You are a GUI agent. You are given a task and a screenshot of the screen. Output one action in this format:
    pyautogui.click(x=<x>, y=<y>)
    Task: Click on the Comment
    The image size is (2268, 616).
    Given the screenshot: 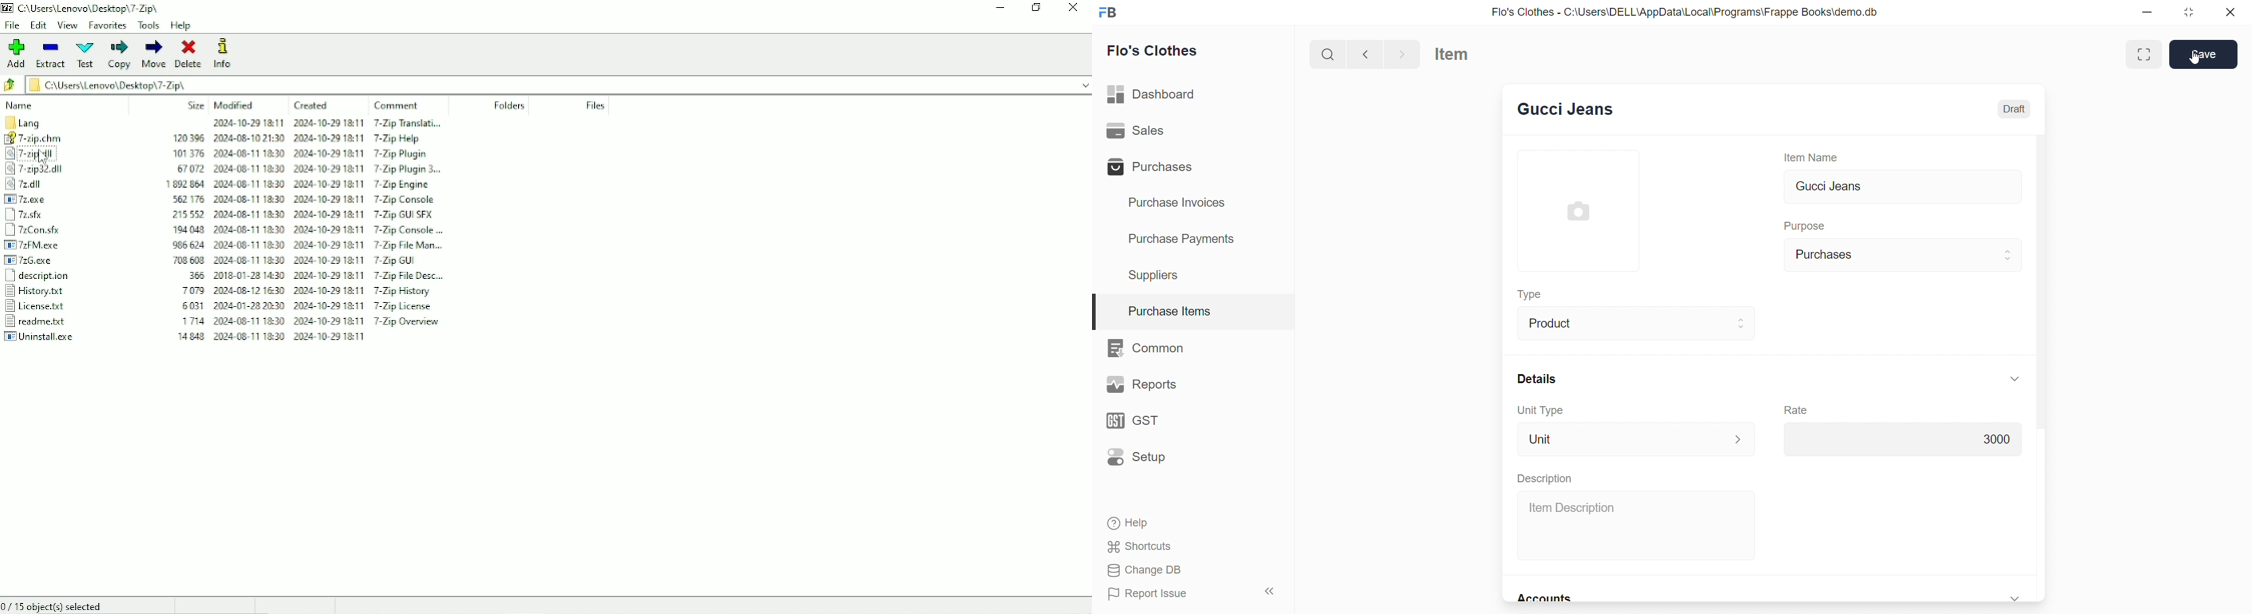 What is the action you would take?
    pyautogui.click(x=399, y=105)
    